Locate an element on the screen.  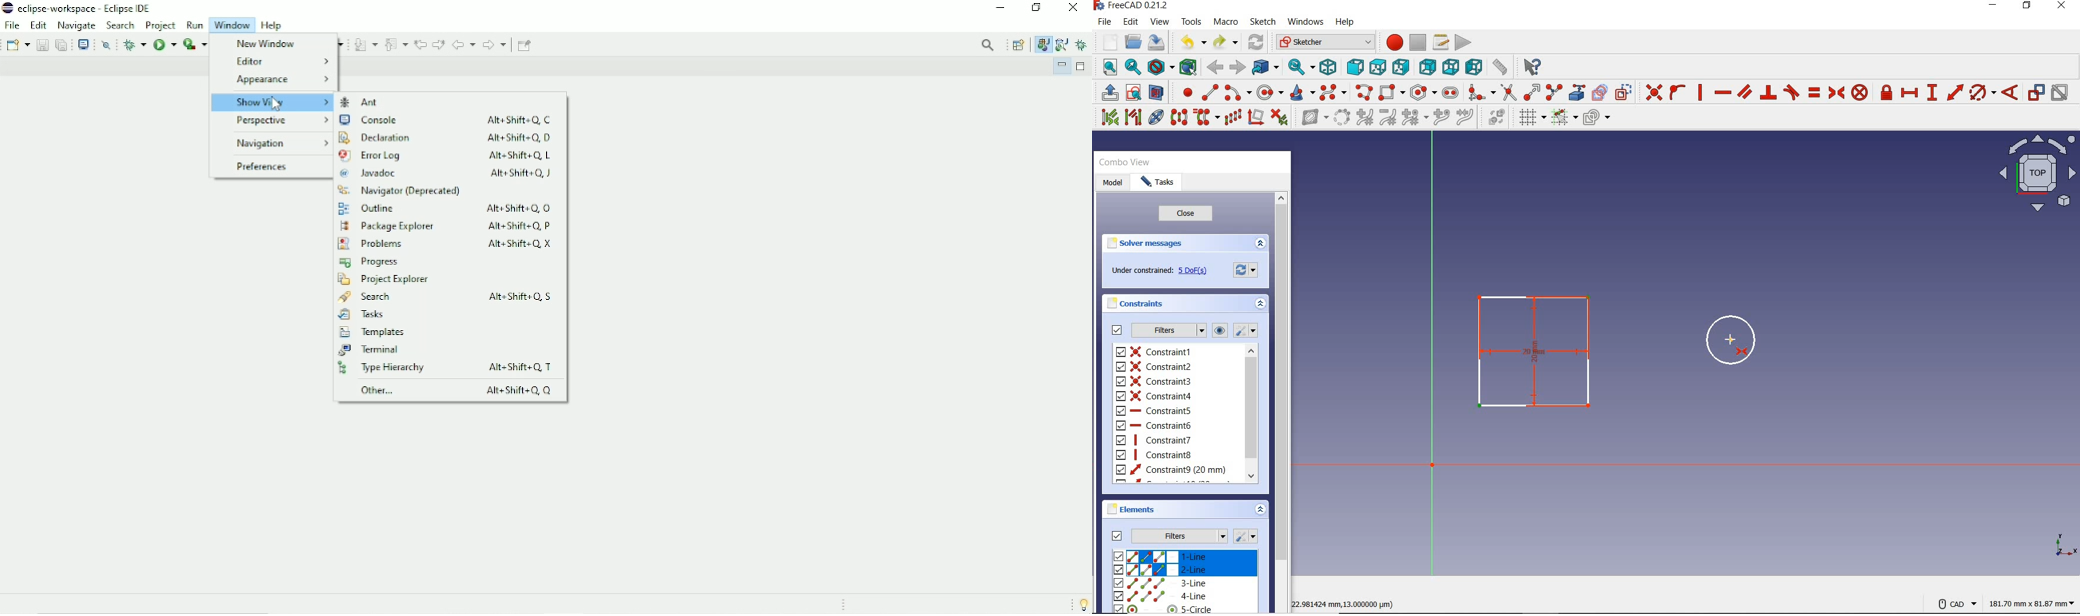
Error Log is located at coordinates (445, 156).